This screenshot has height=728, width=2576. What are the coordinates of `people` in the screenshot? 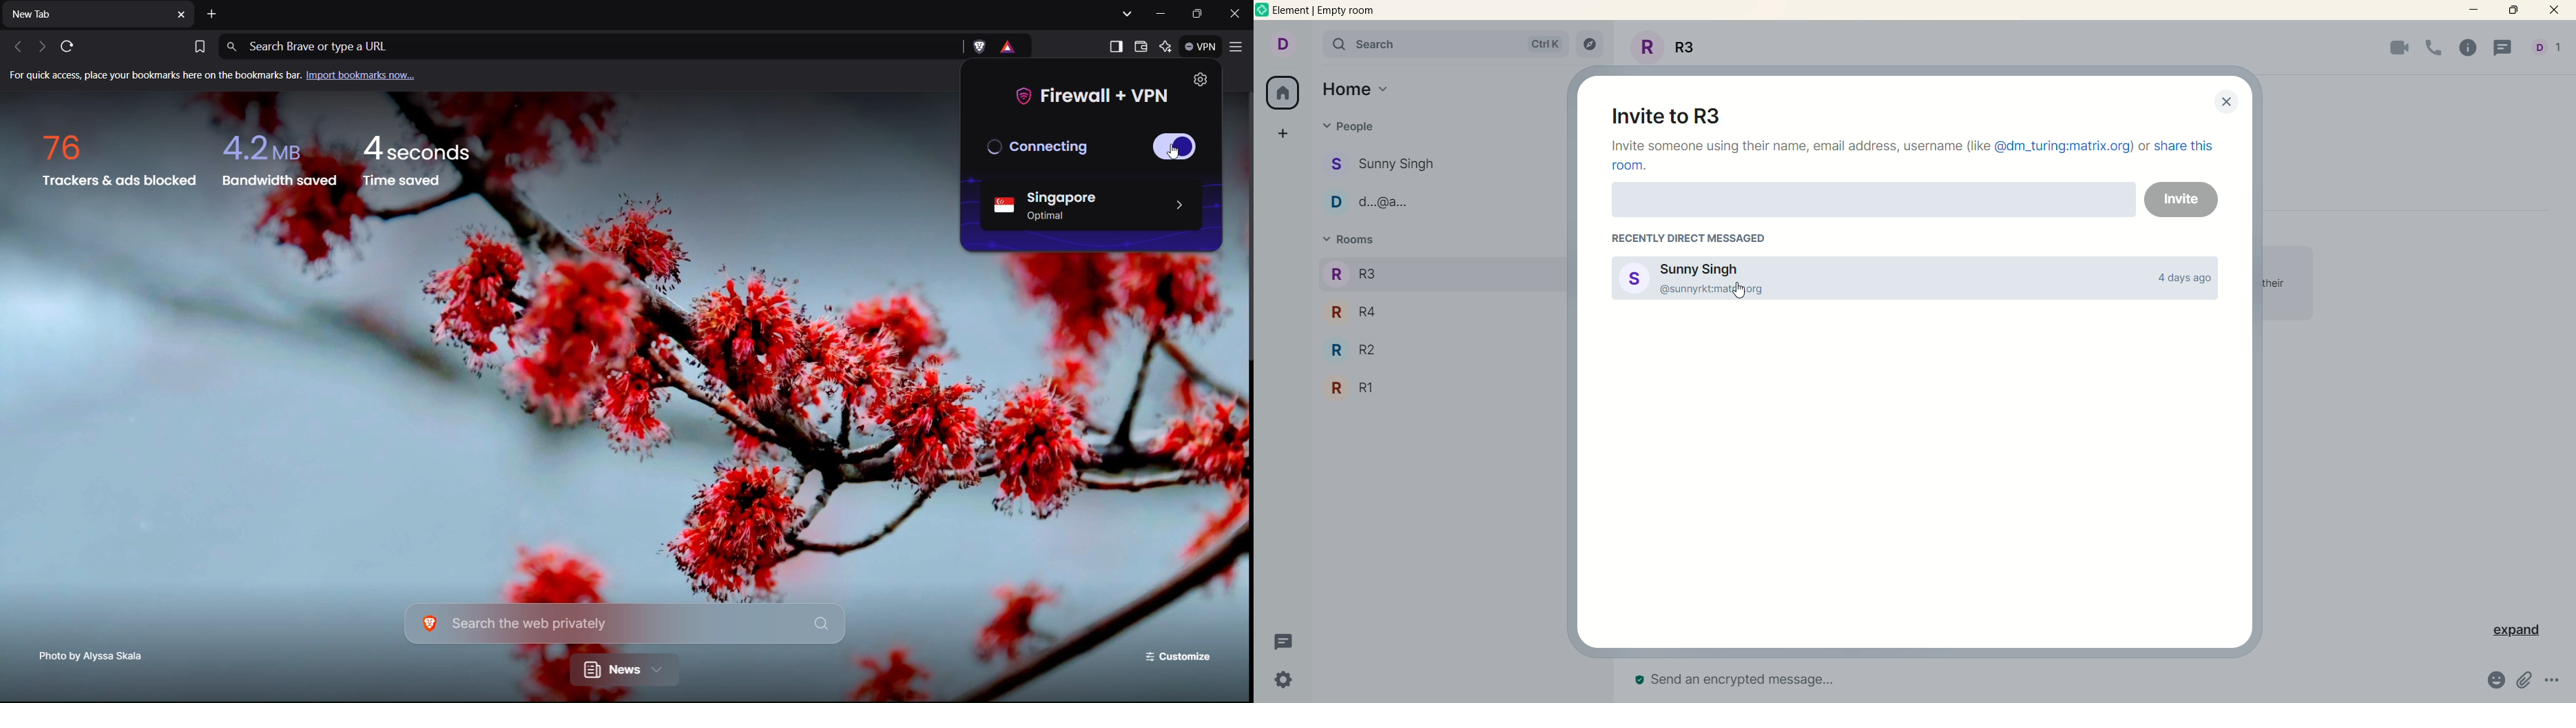 It's located at (2546, 49).